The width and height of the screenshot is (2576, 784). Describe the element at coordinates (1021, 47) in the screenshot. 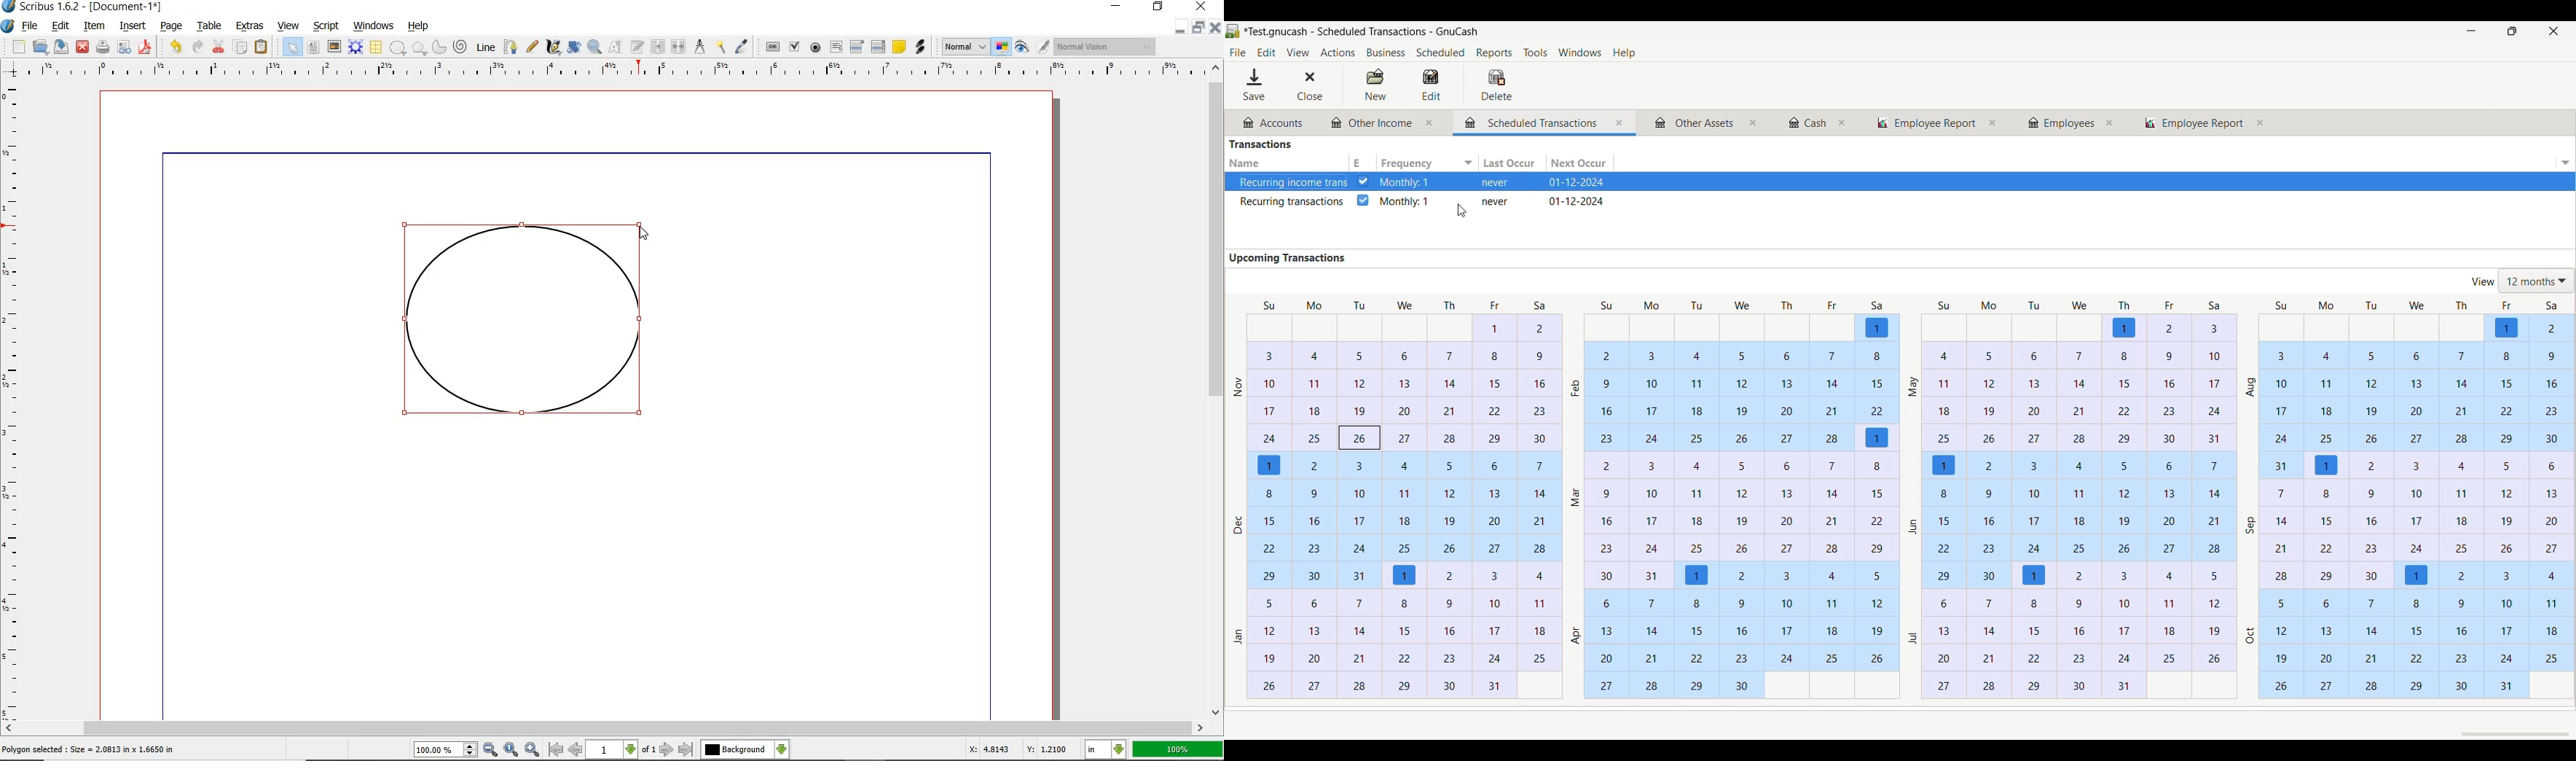

I see `PREVIEW MODE` at that location.